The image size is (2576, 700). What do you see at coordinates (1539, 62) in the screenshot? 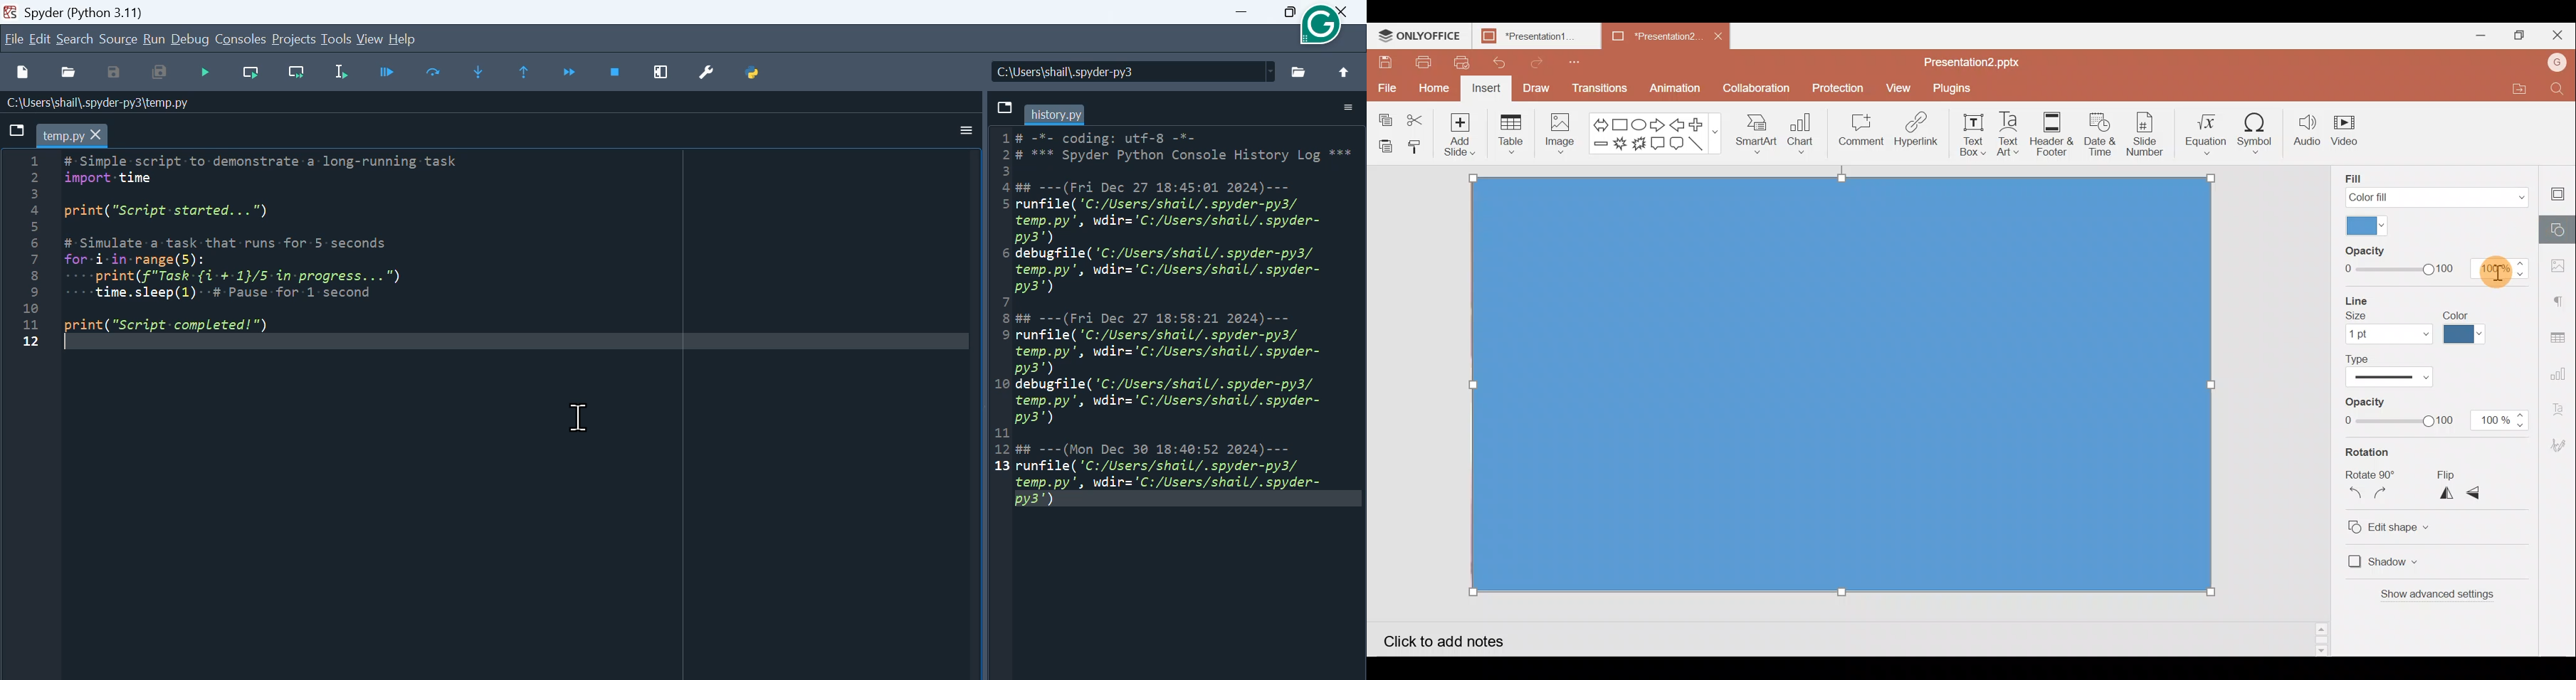
I see `Redo` at bounding box center [1539, 62].